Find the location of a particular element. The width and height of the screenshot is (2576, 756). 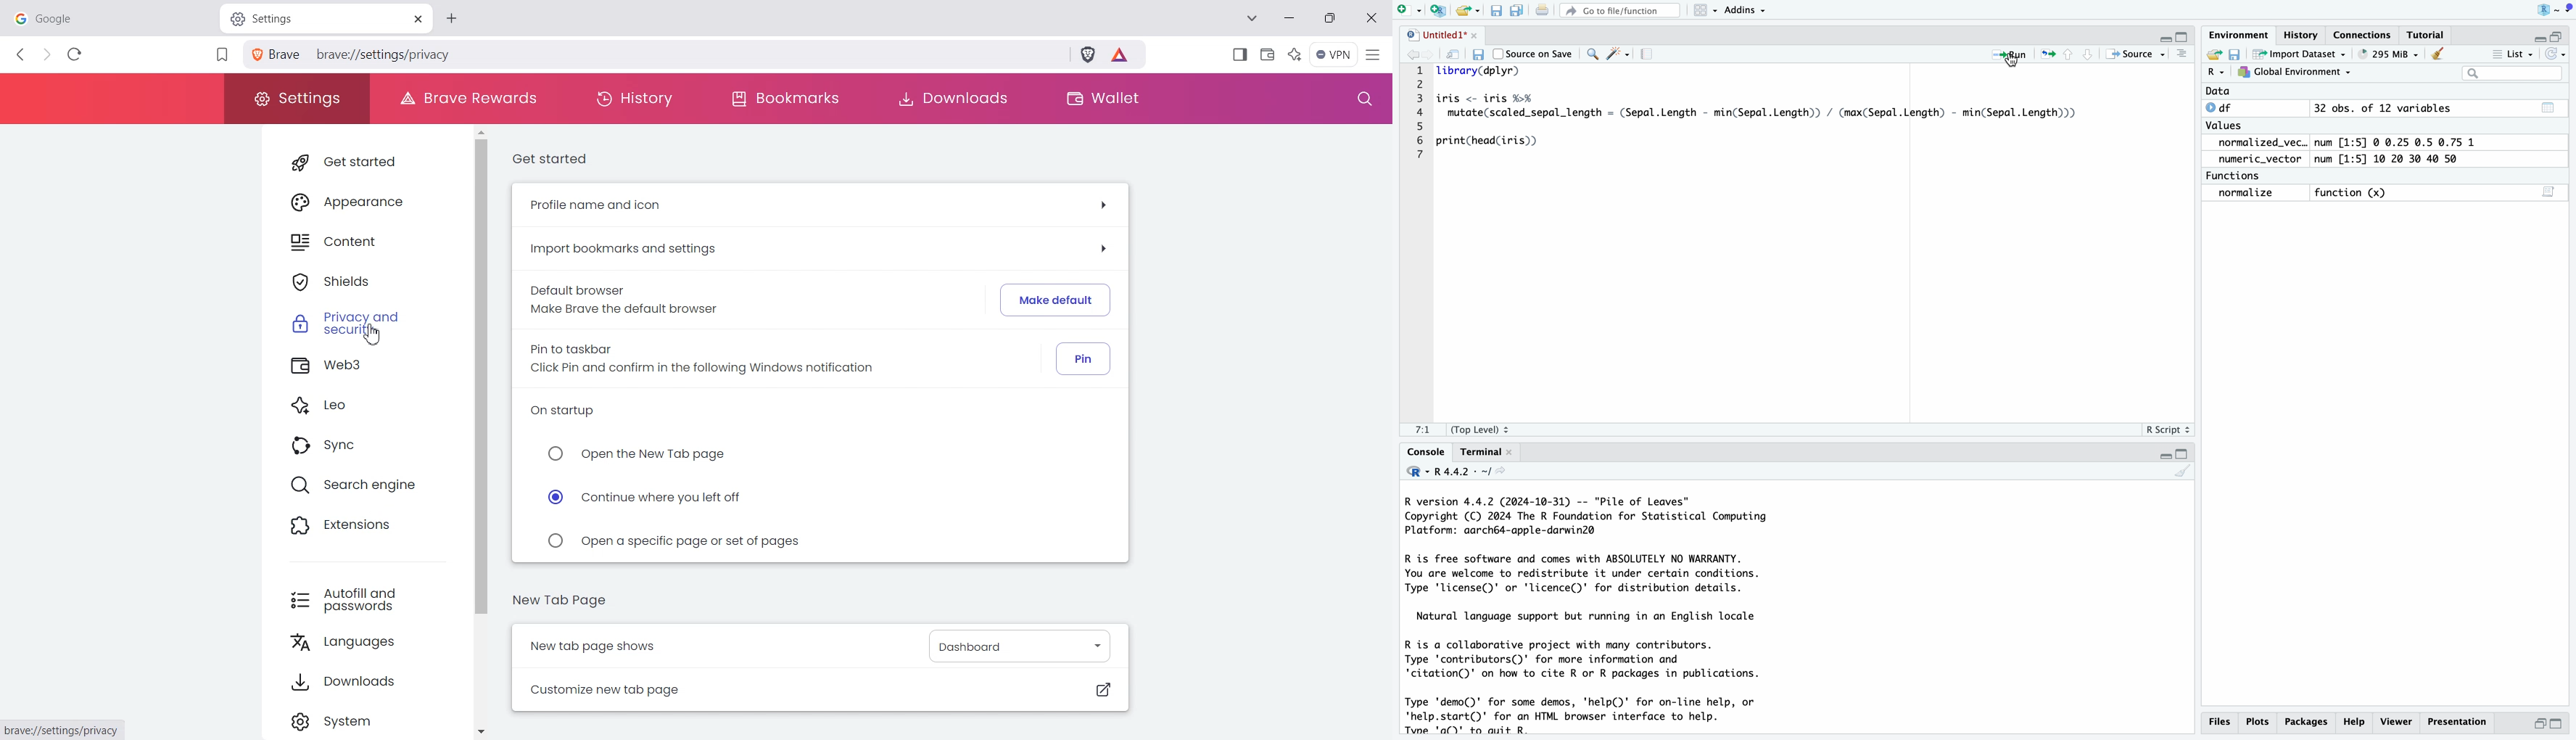

Front is located at coordinates (1432, 54).